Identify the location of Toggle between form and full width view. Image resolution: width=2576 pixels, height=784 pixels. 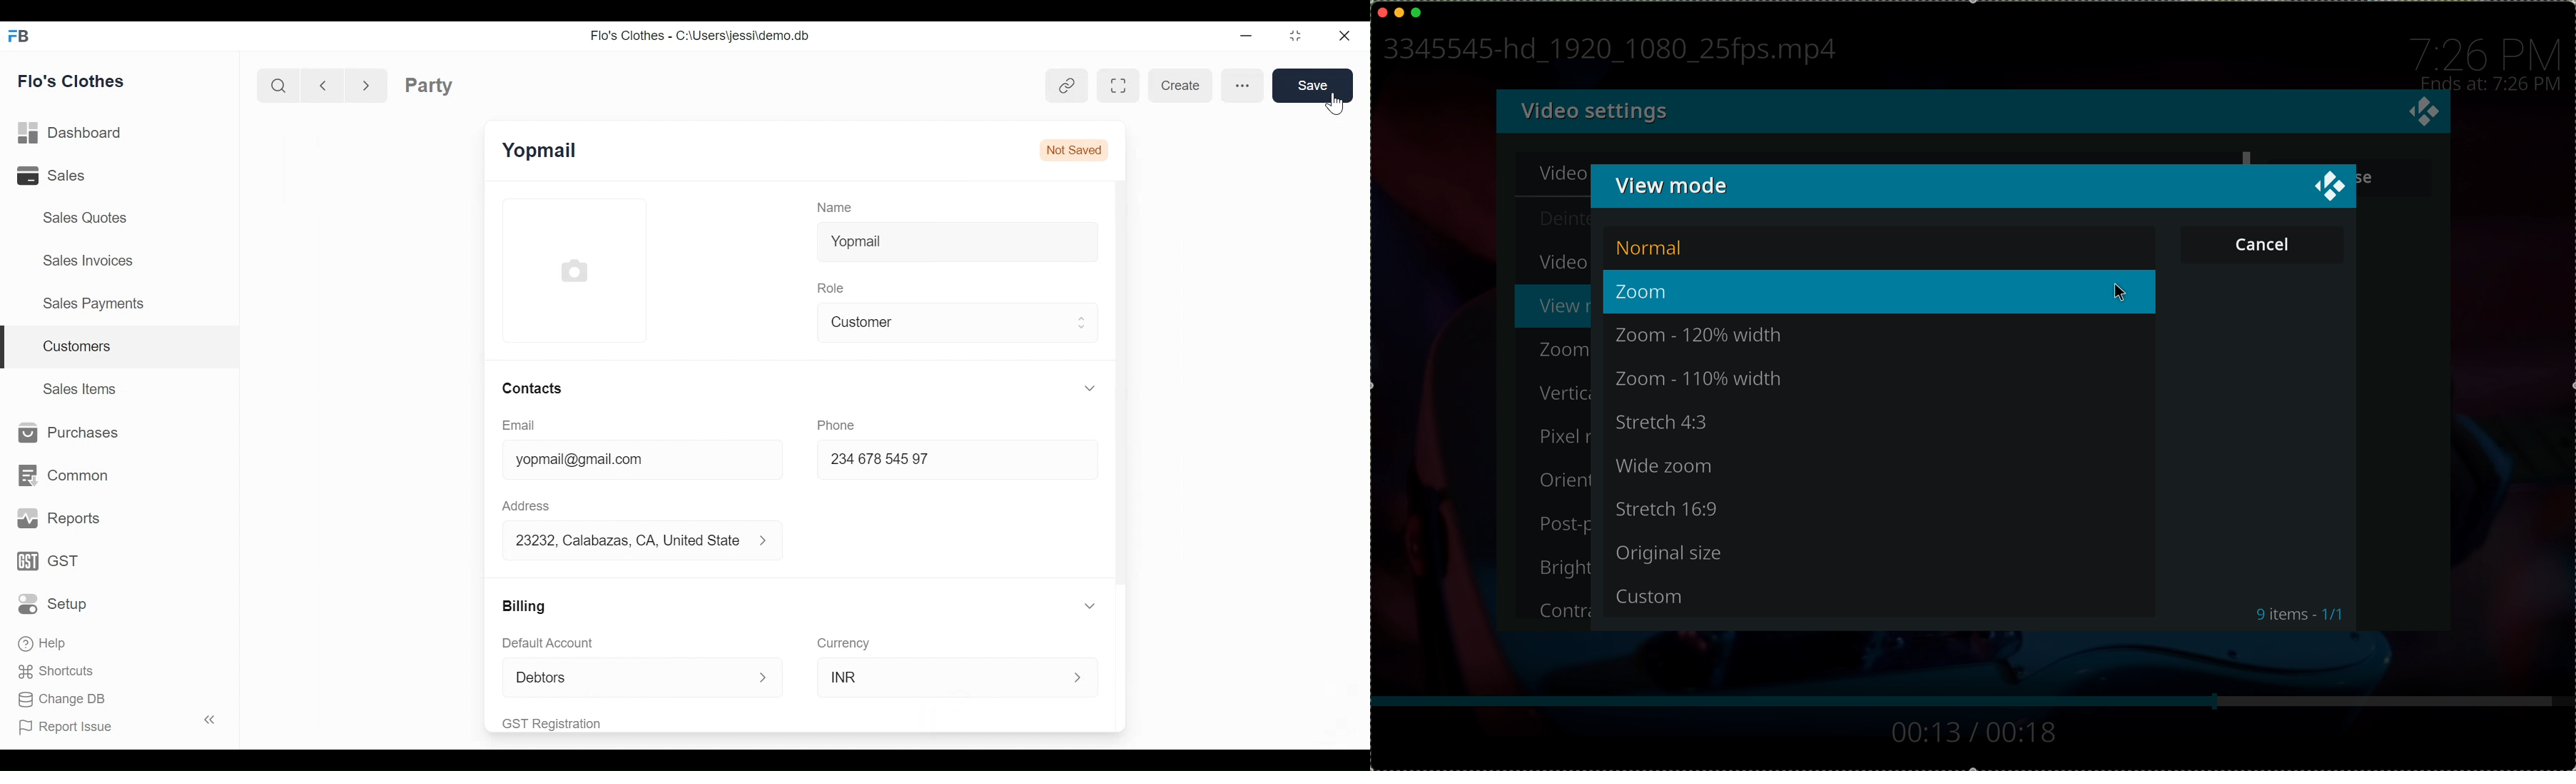
(1115, 83).